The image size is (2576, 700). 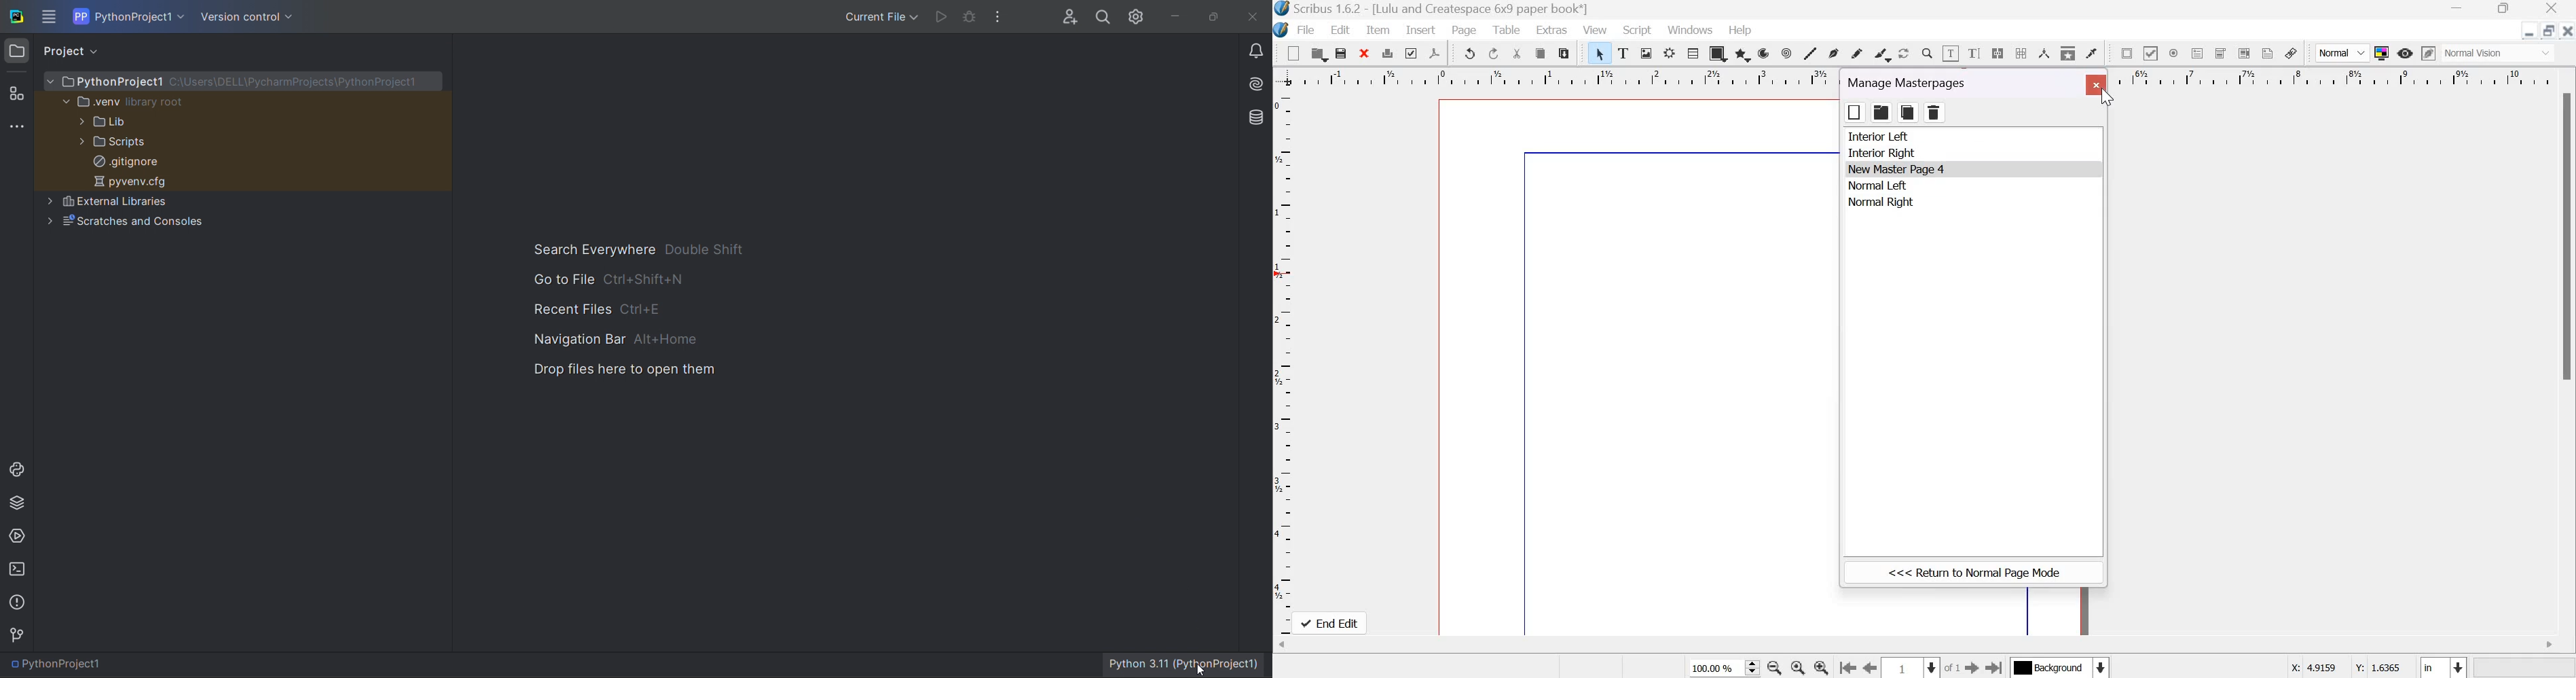 I want to click on Link annotation, so click(x=2291, y=53).